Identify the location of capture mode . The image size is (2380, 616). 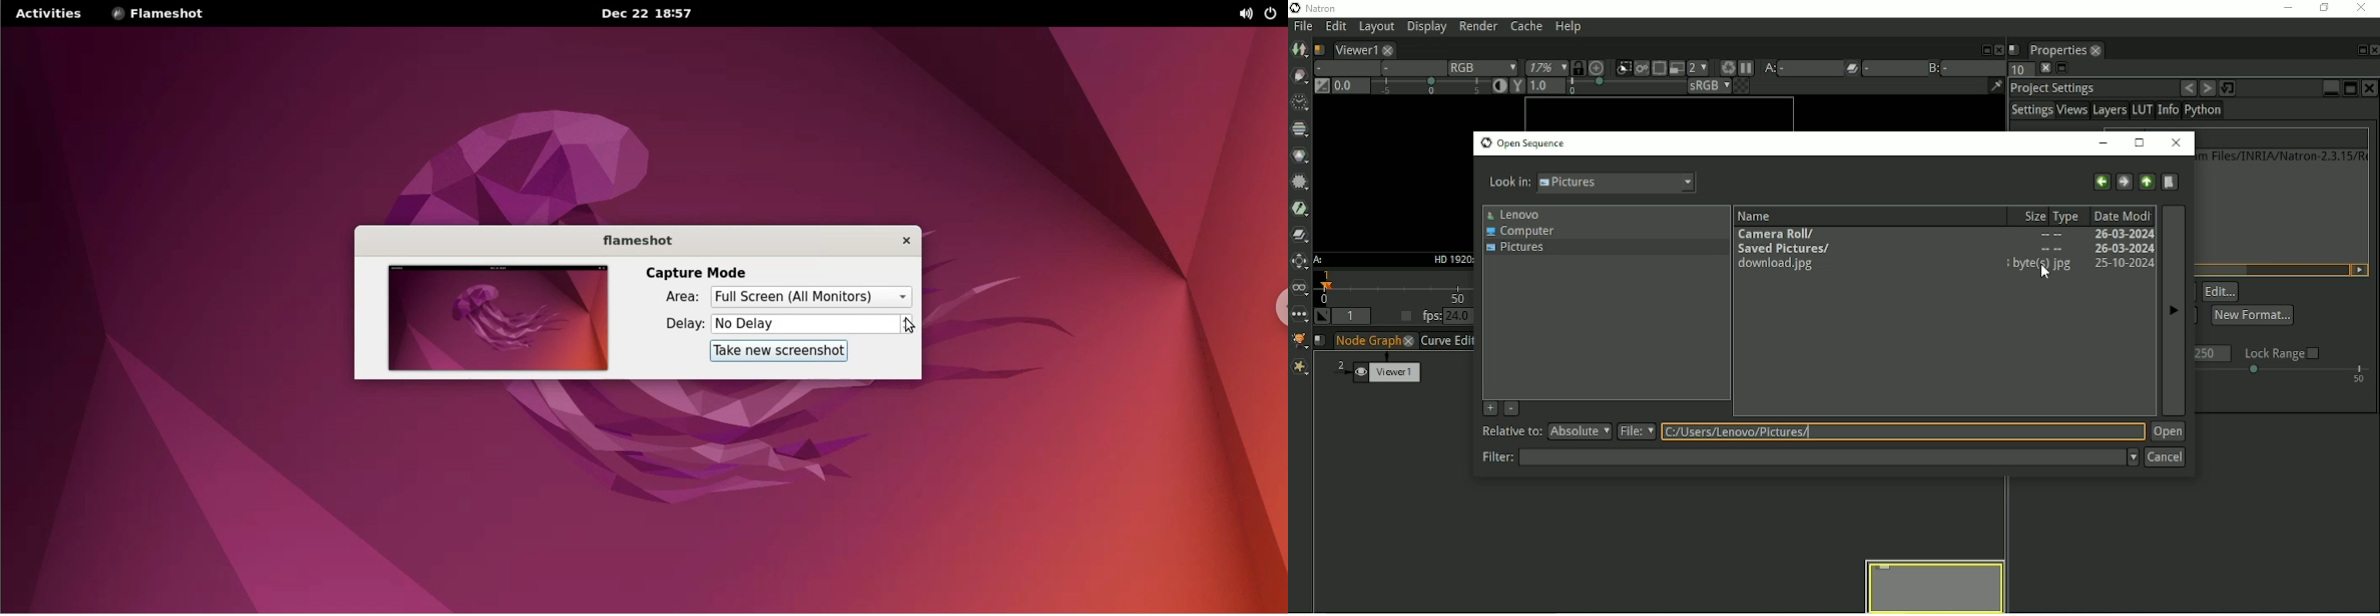
(698, 271).